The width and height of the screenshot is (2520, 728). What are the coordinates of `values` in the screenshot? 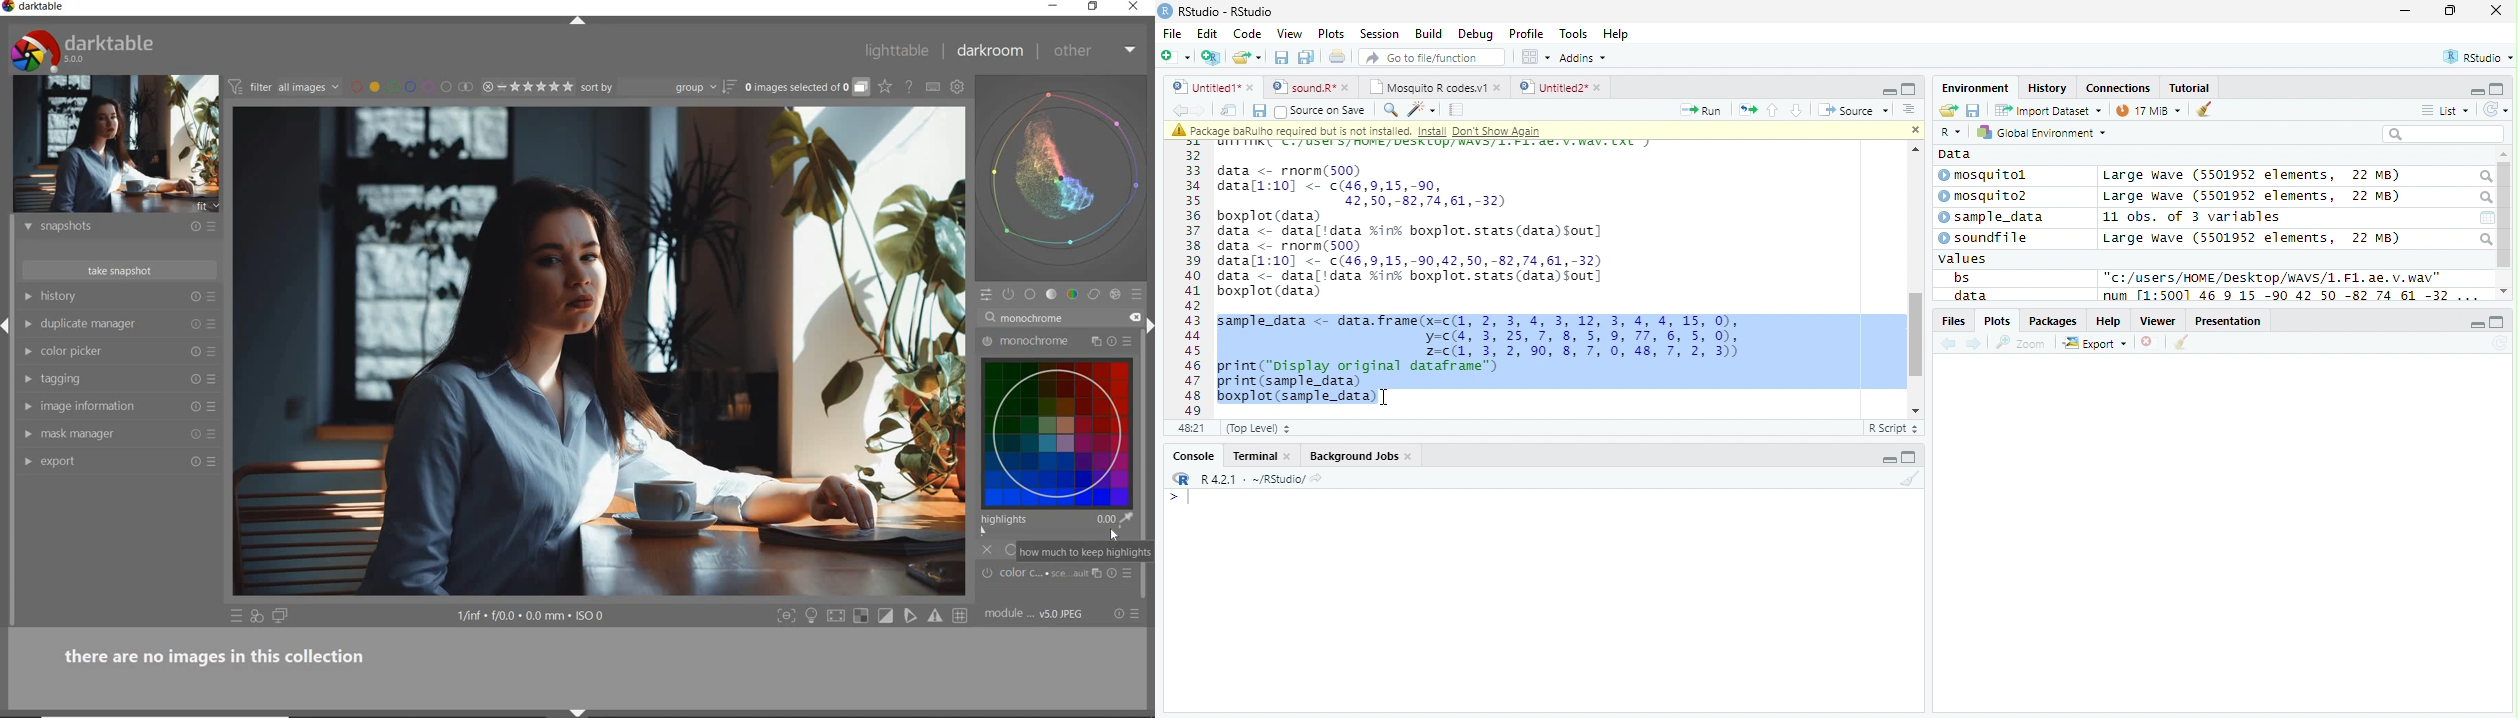 It's located at (1963, 259).